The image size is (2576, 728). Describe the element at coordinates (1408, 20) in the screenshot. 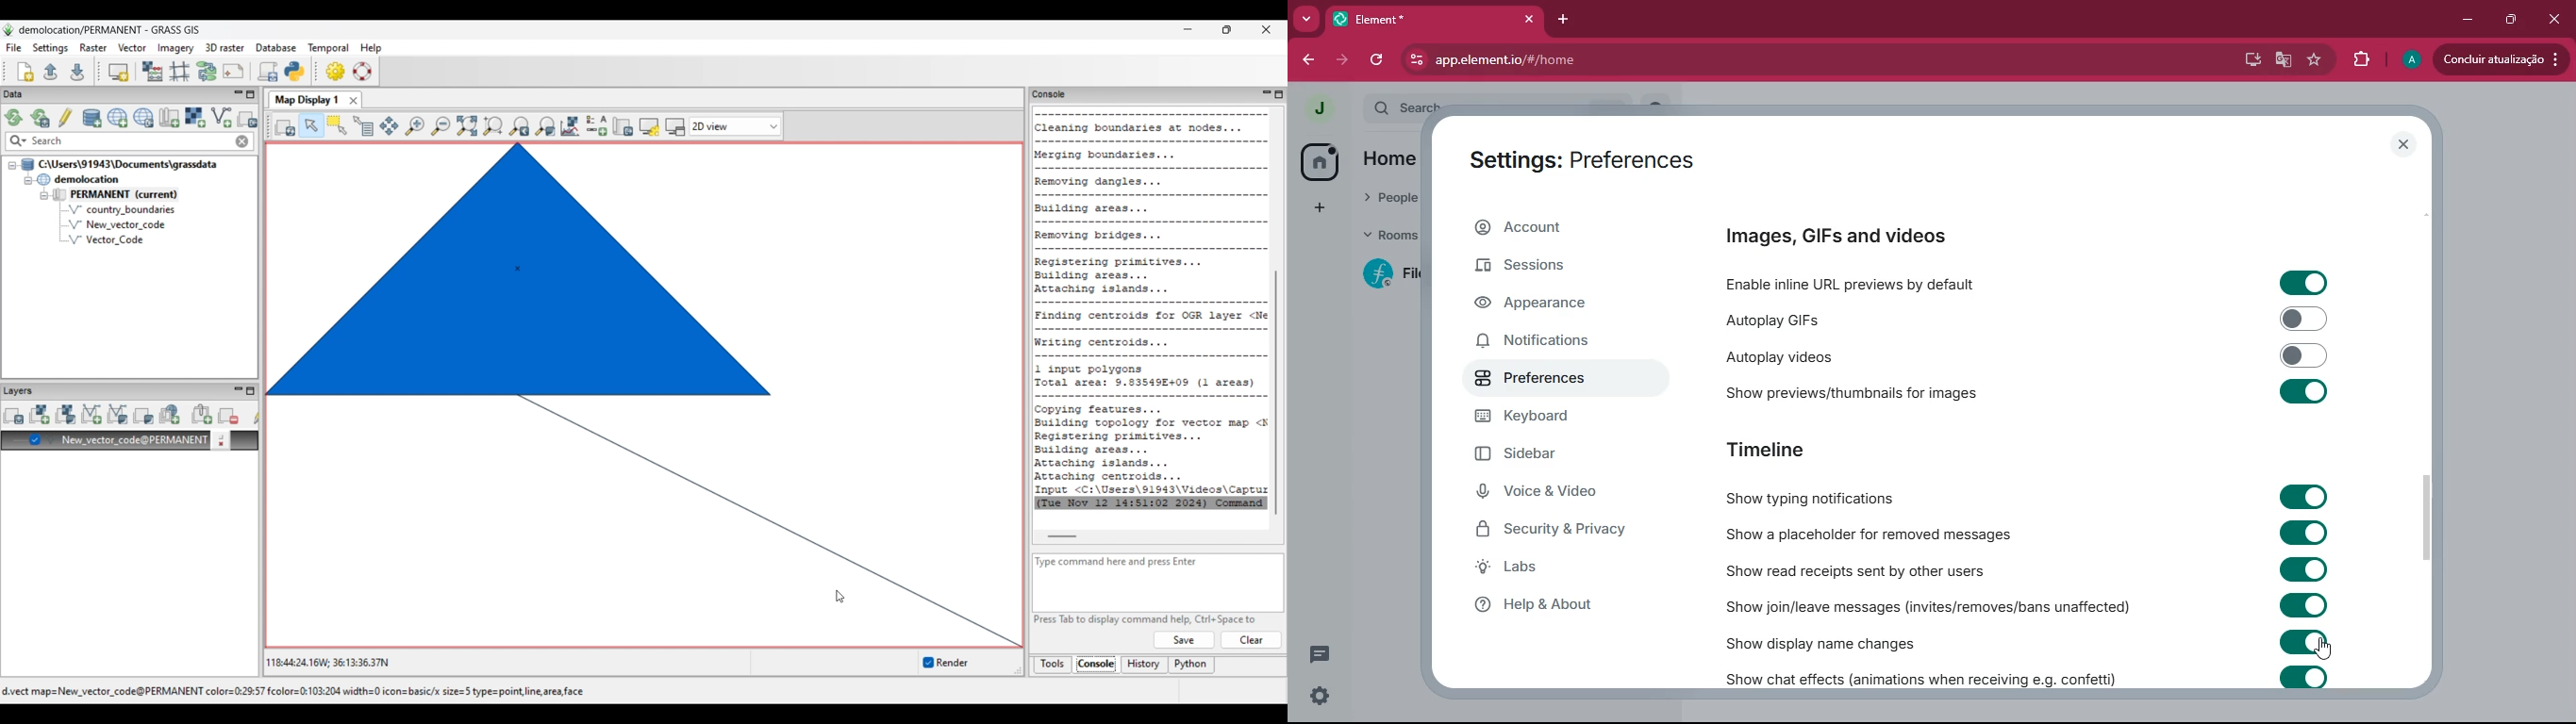

I see `tab` at that location.